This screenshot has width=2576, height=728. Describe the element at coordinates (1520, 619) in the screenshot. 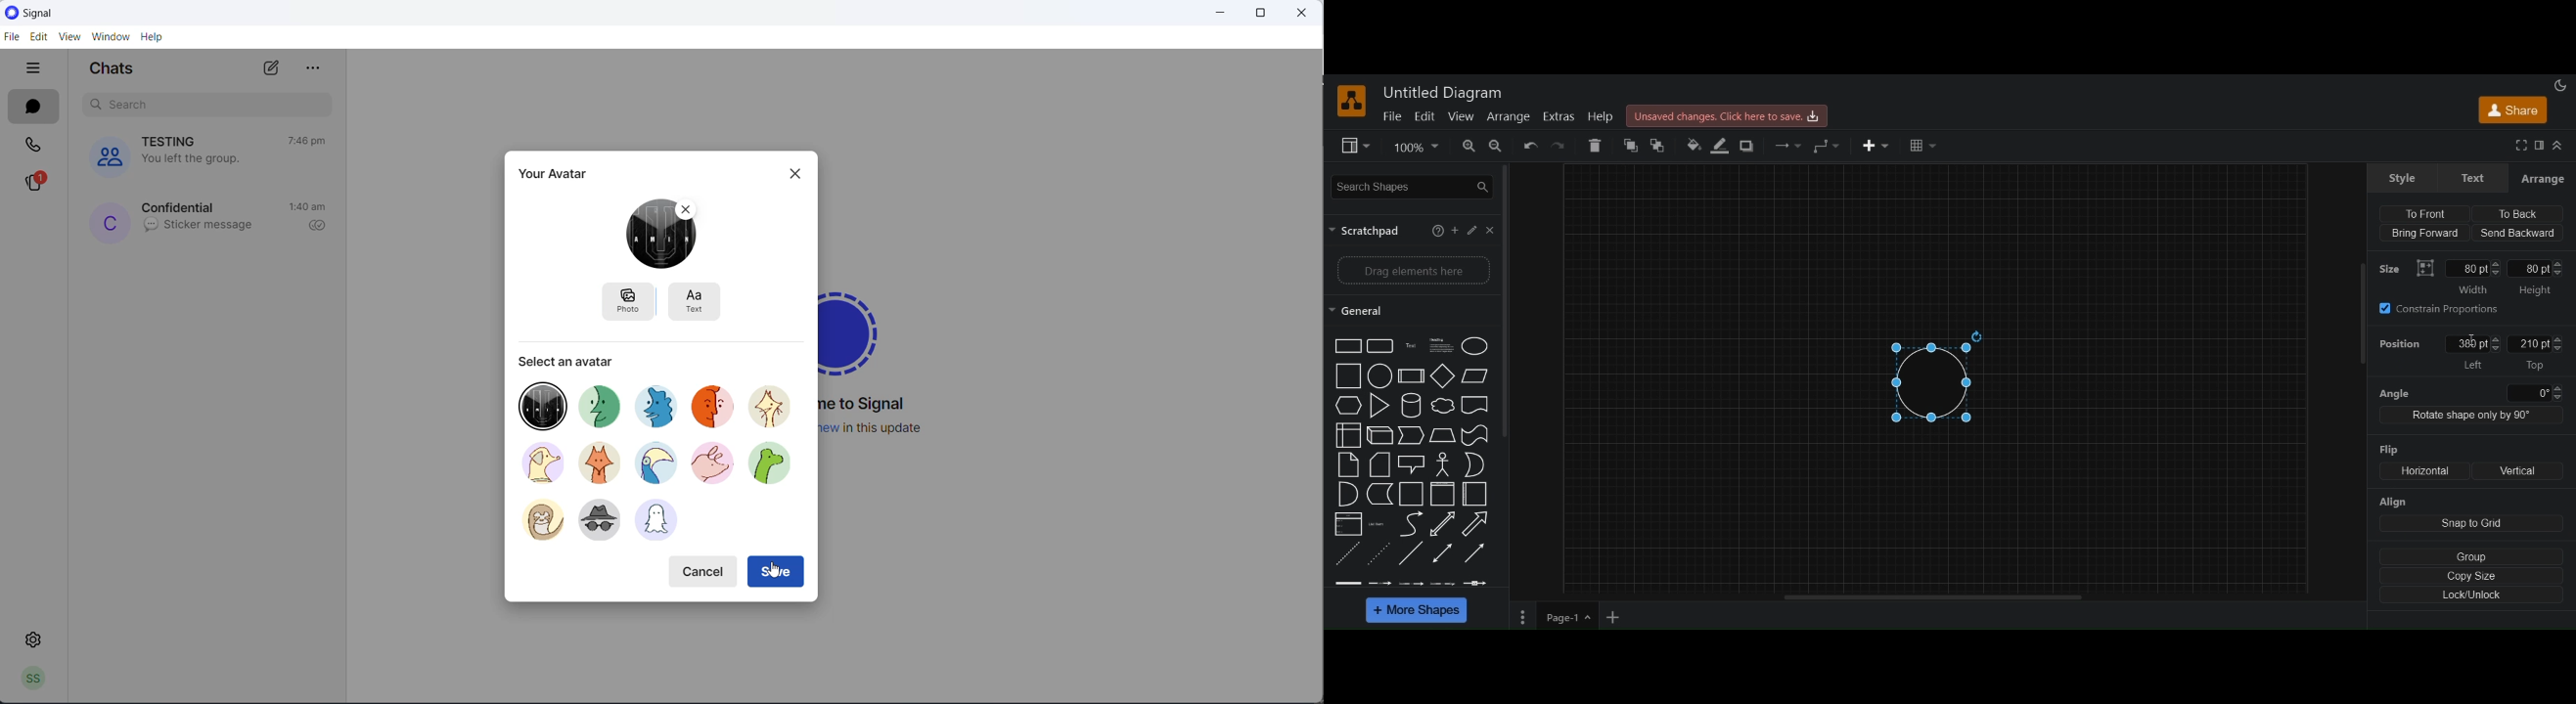

I see `pages` at that location.